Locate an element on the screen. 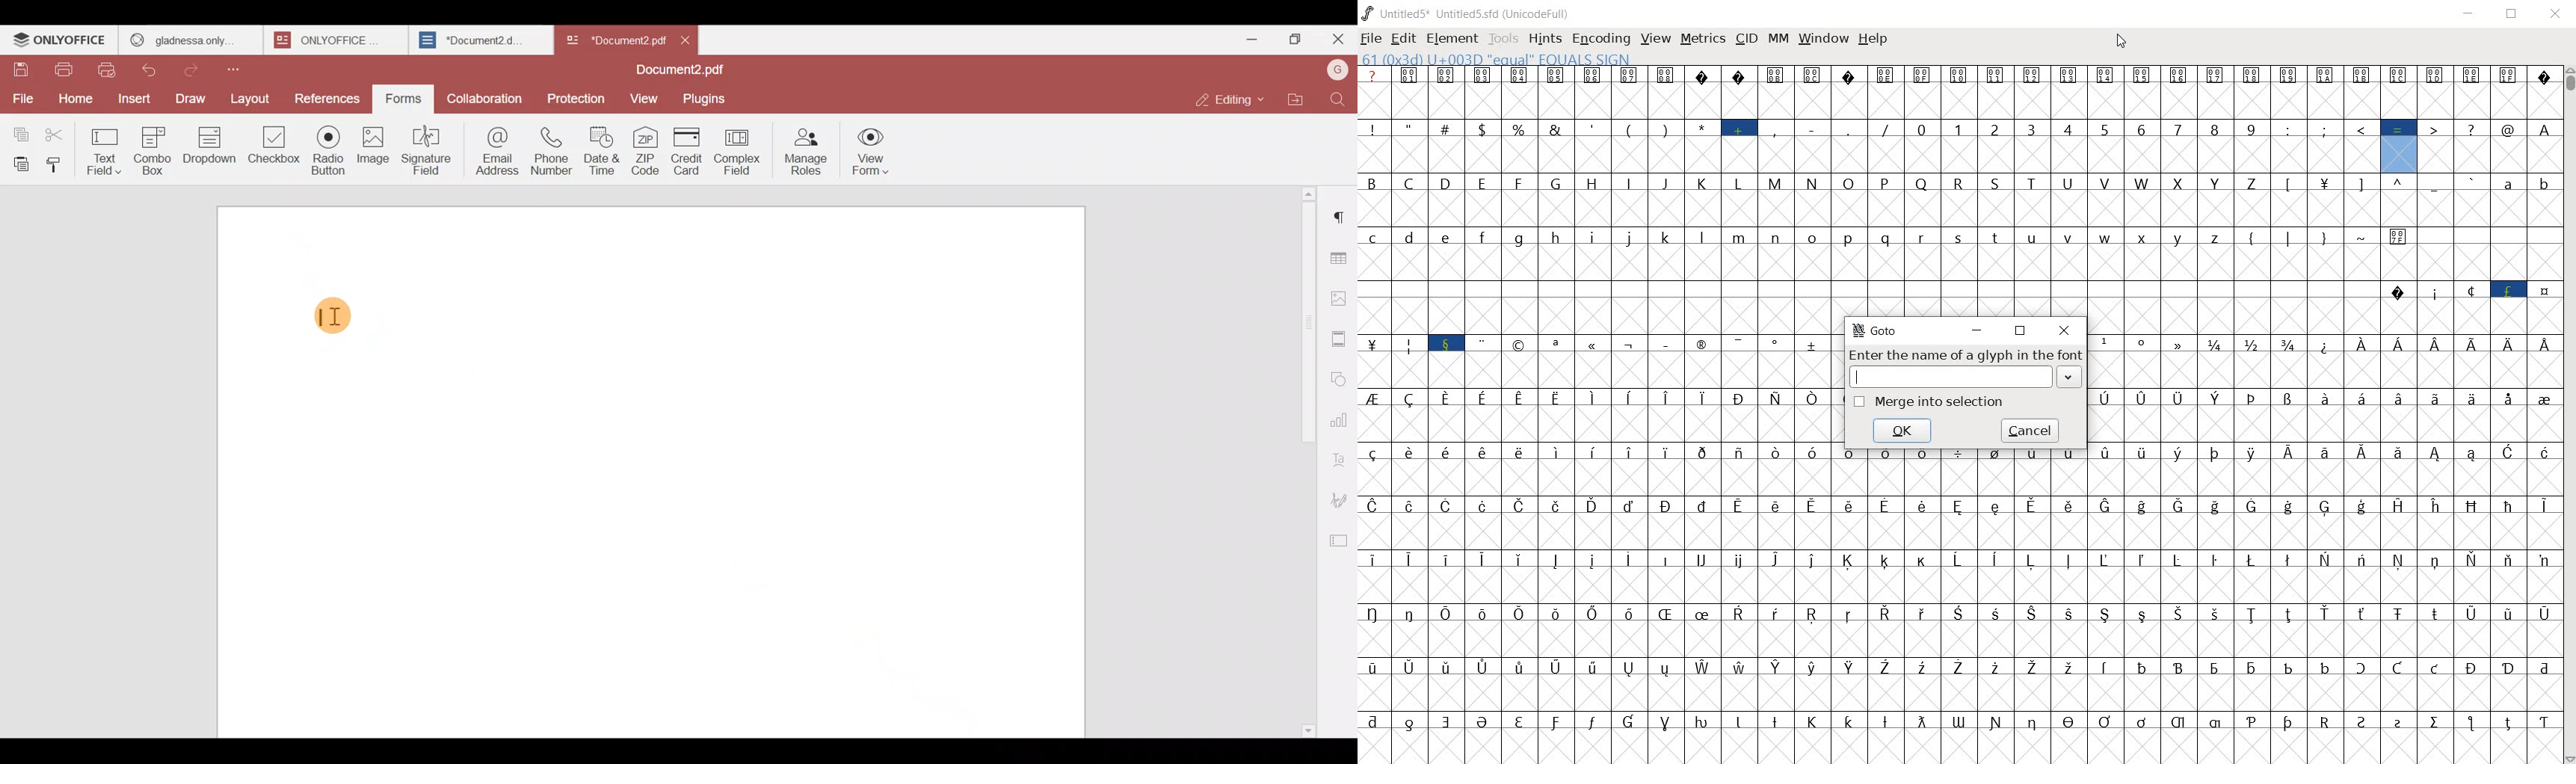 Image resolution: width=2576 pixels, height=784 pixels. Radio is located at coordinates (328, 148).